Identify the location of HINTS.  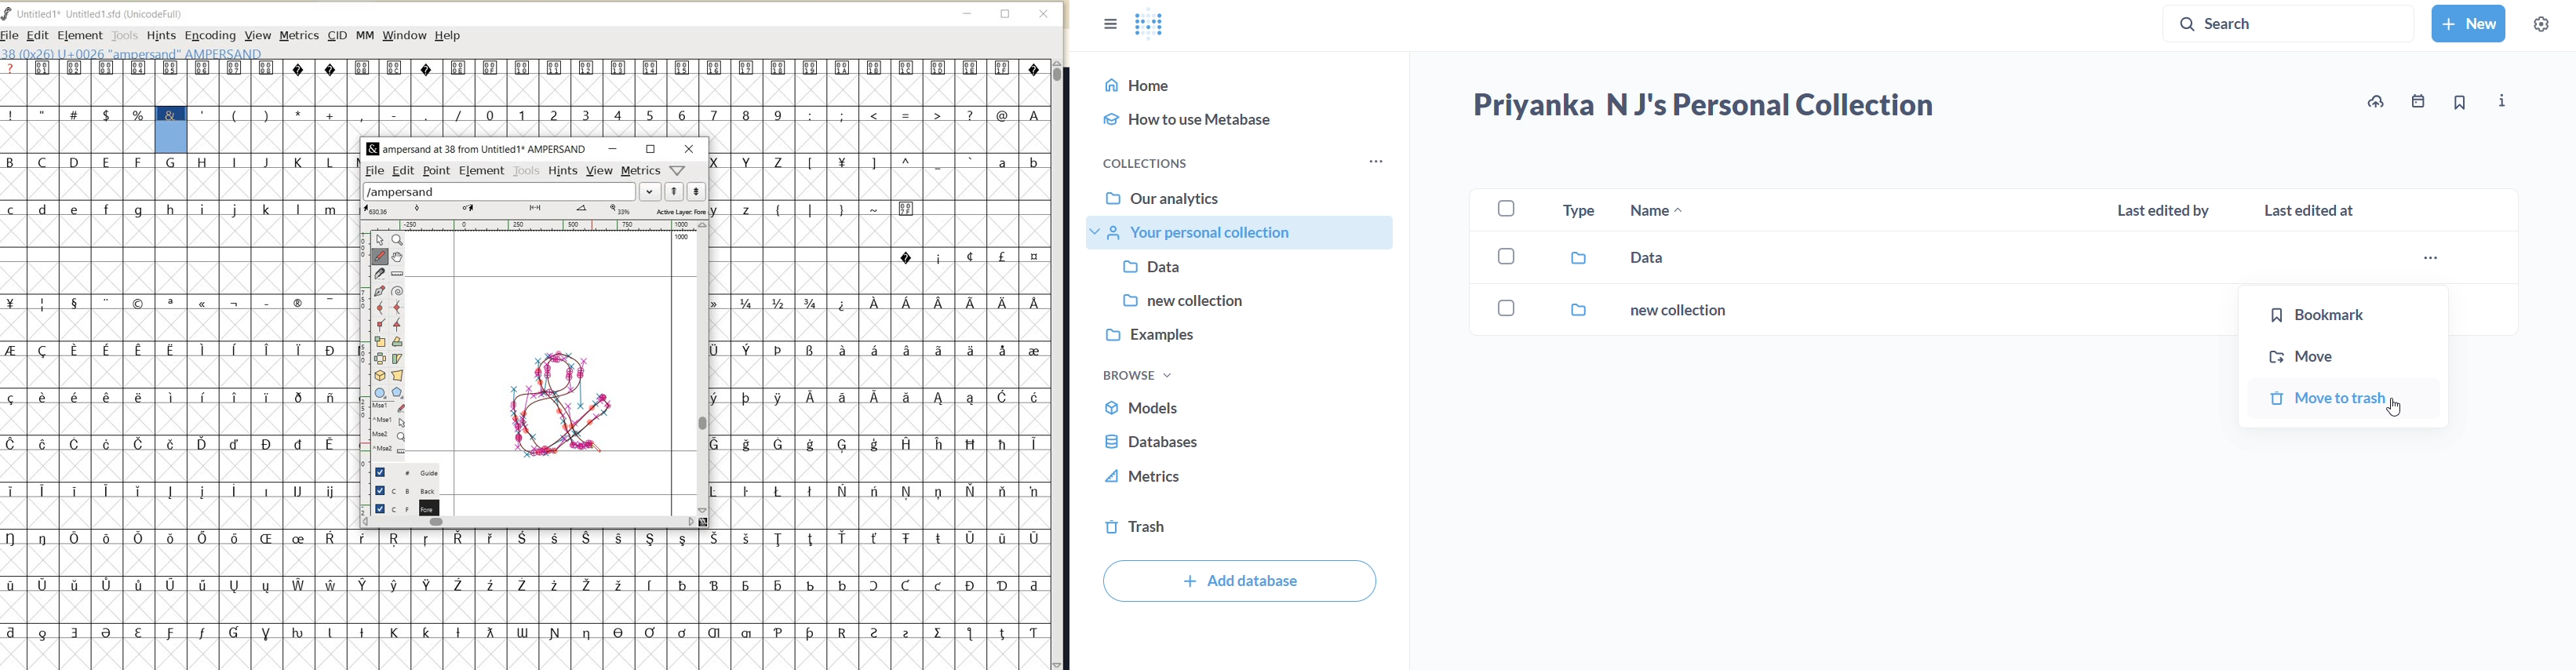
(161, 36).